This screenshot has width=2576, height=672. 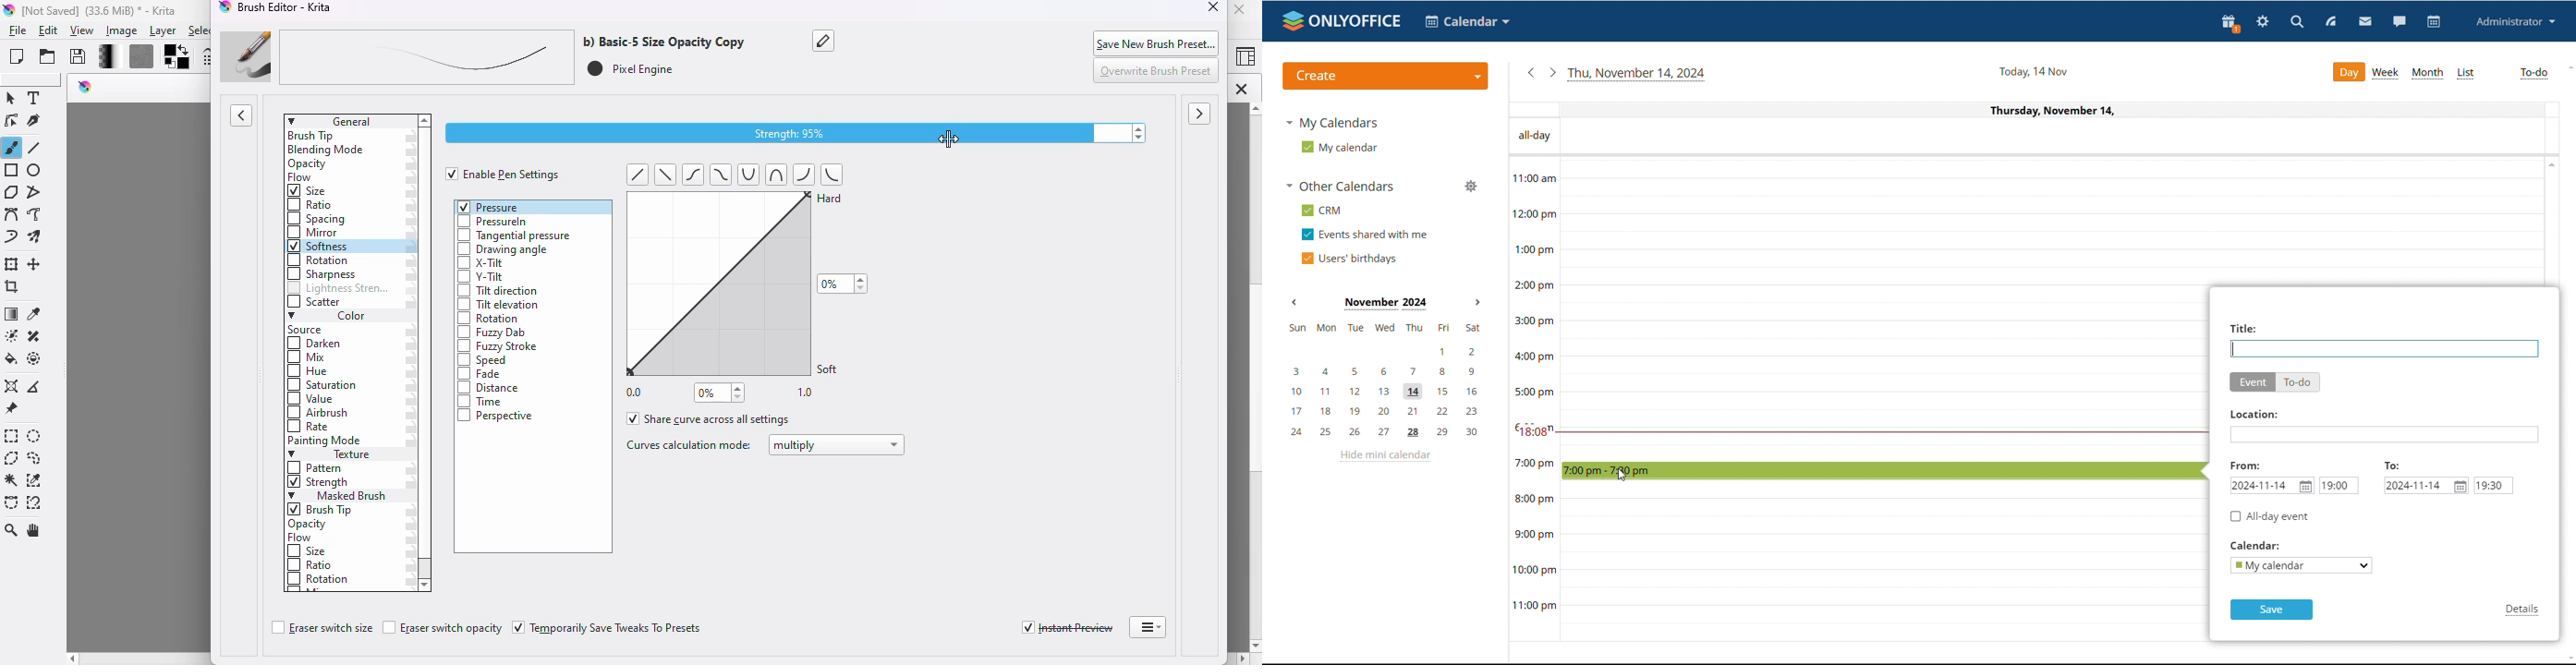 What do you see at coordinates (830, 368) in the screenshot?
I see `Soft` at bounding box center [830, 368].